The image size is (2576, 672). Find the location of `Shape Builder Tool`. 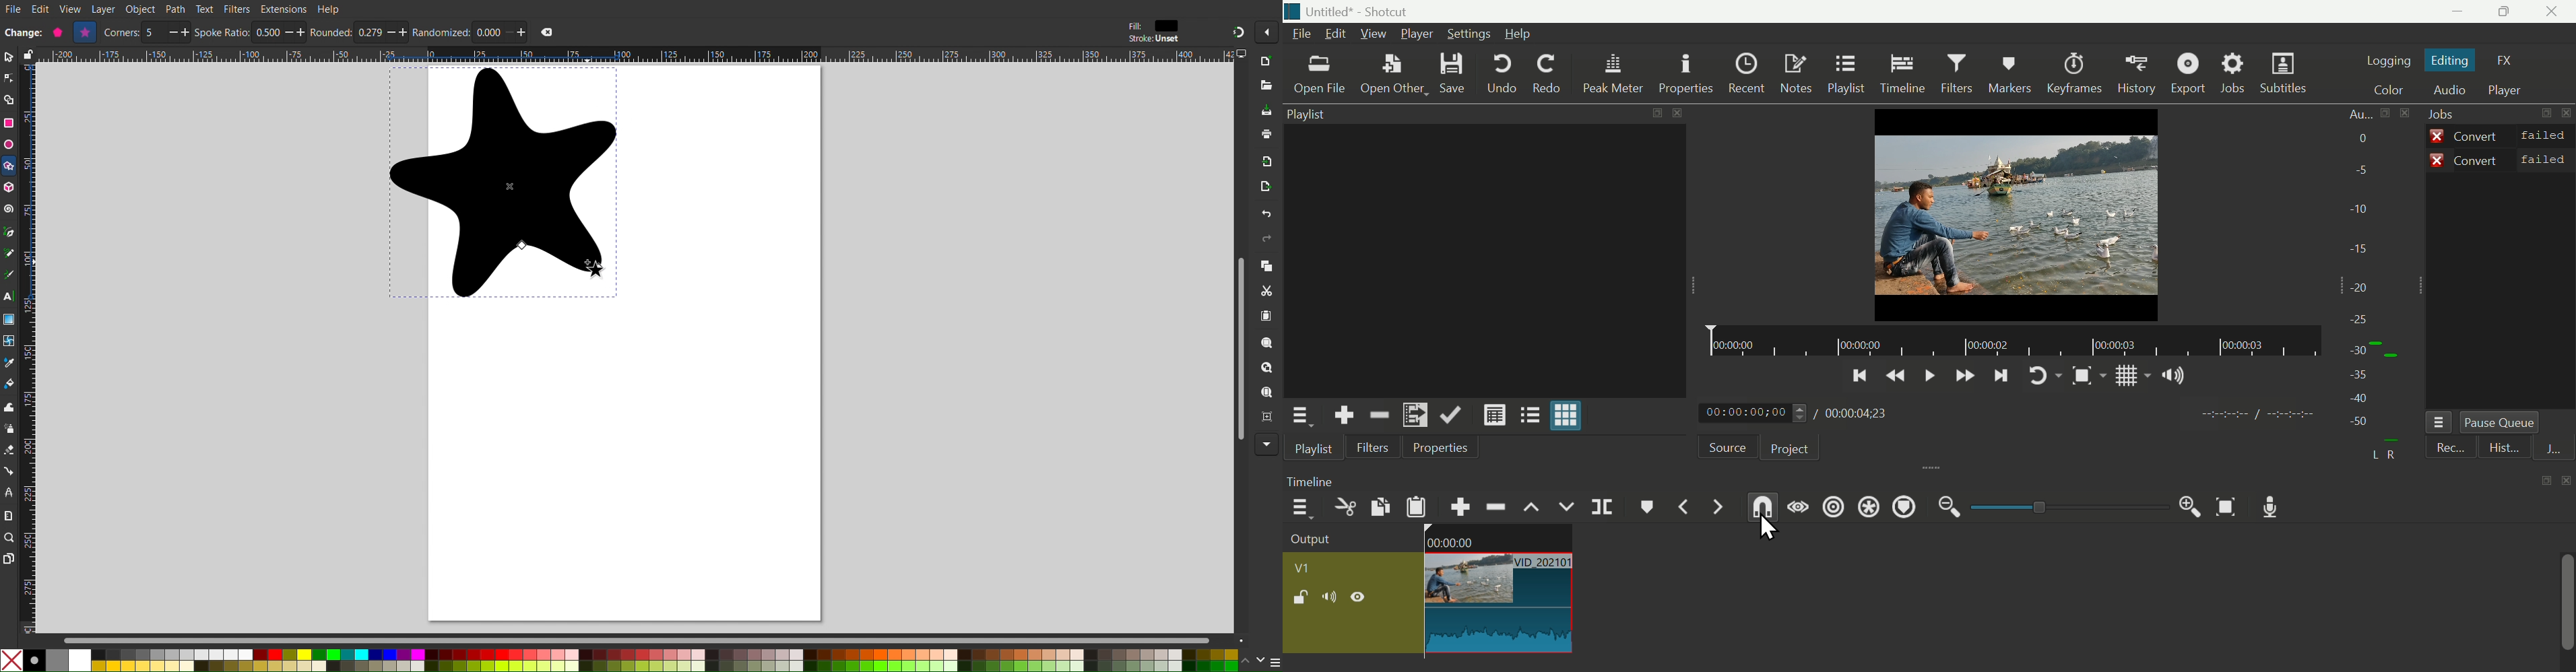

Shape Builder Tool is located at coordinates (9, 100).